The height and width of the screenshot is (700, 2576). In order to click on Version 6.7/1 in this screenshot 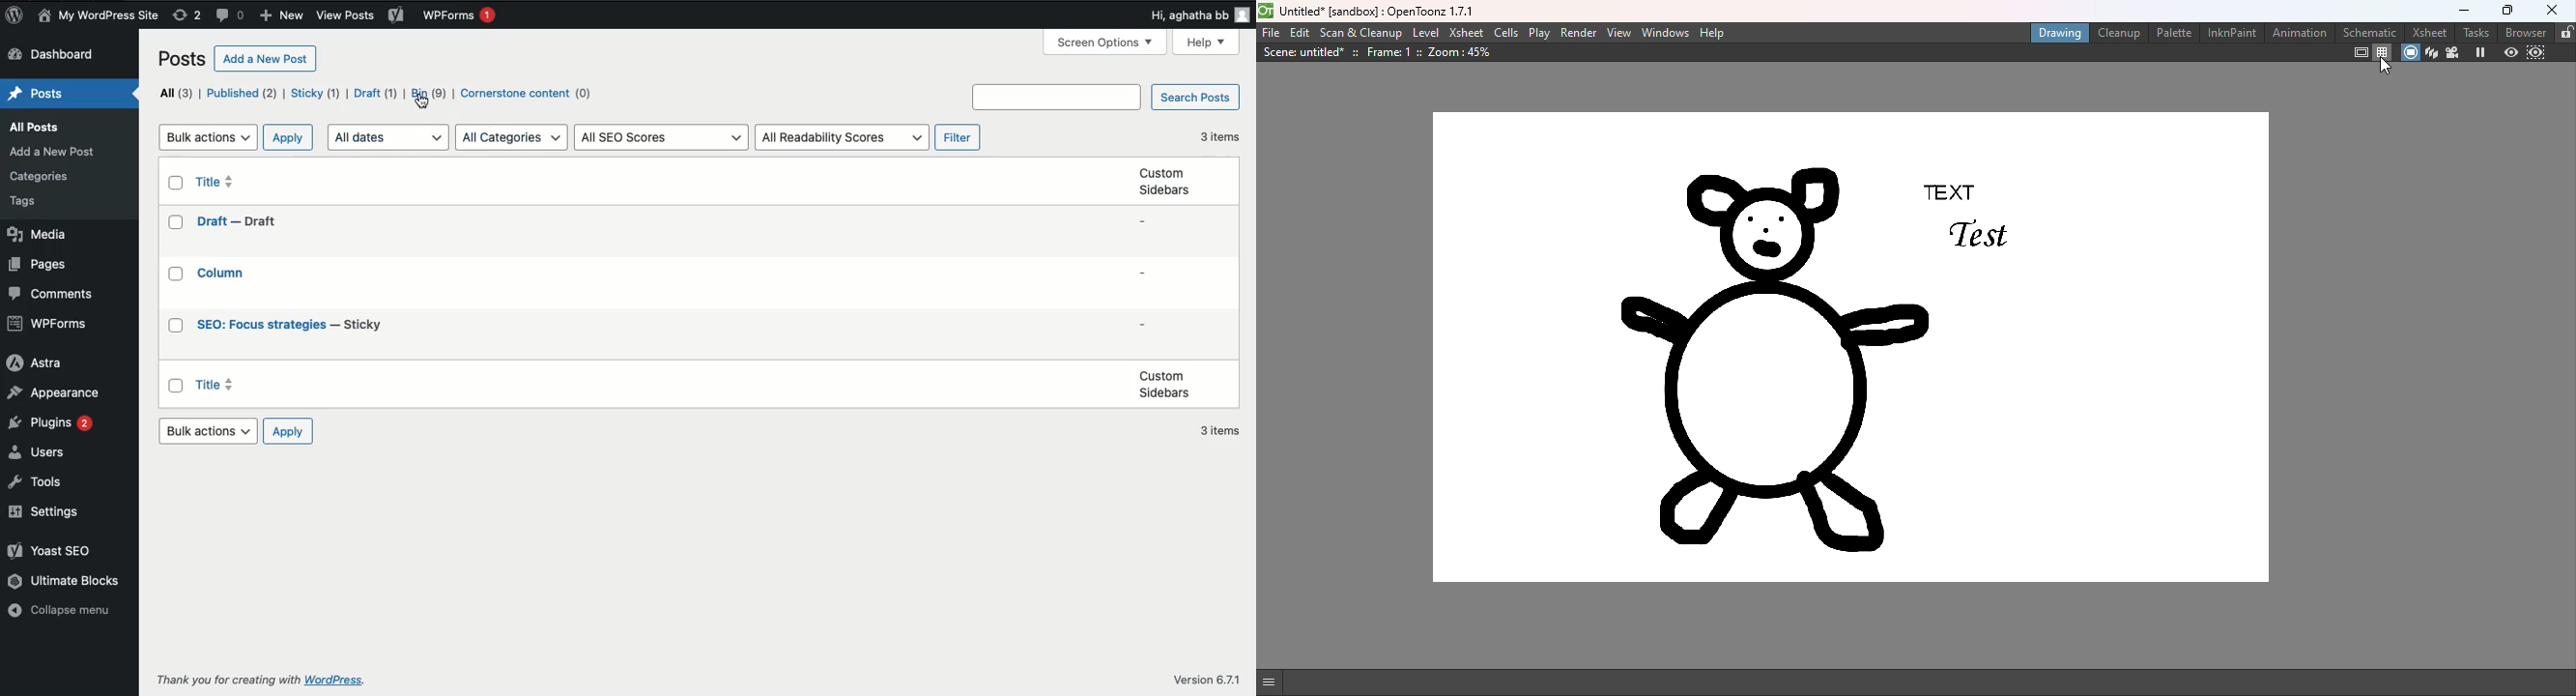, I will do `click(1207, 679)`.